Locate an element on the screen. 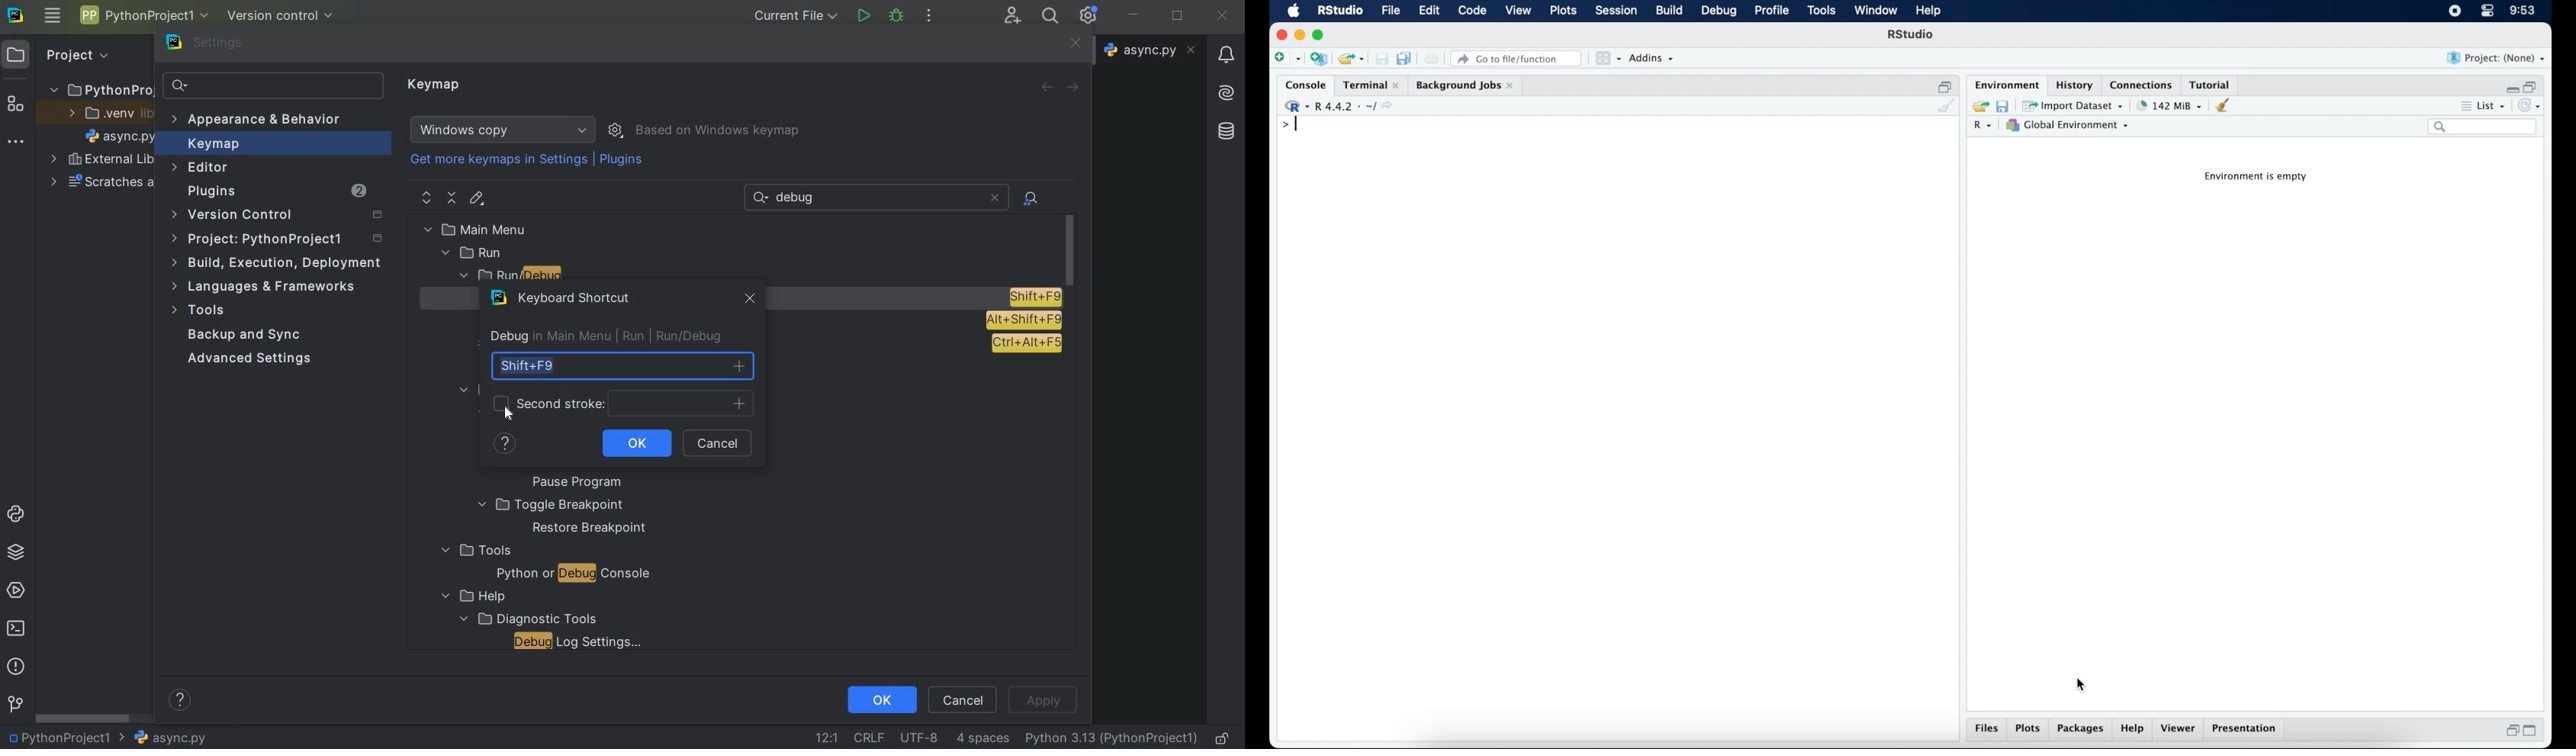 The width and height of the screenshot is (2576, 756). tutorial is located at coordinates (2213, 84).